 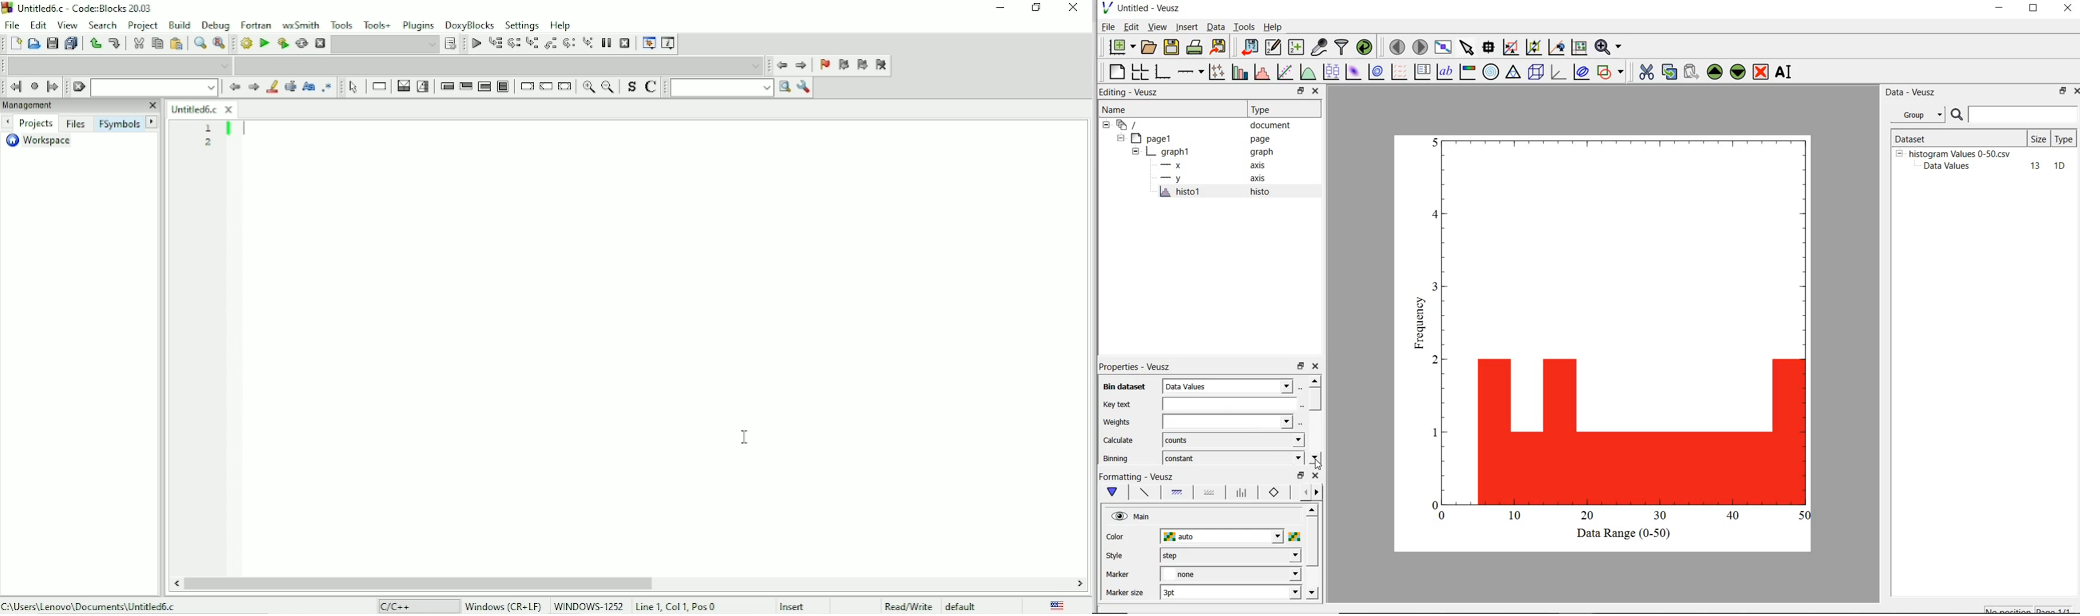 What do you see at coordinates (273, 87) in the screenshot?
I see `Highlight` at bounding box center [273, 87].